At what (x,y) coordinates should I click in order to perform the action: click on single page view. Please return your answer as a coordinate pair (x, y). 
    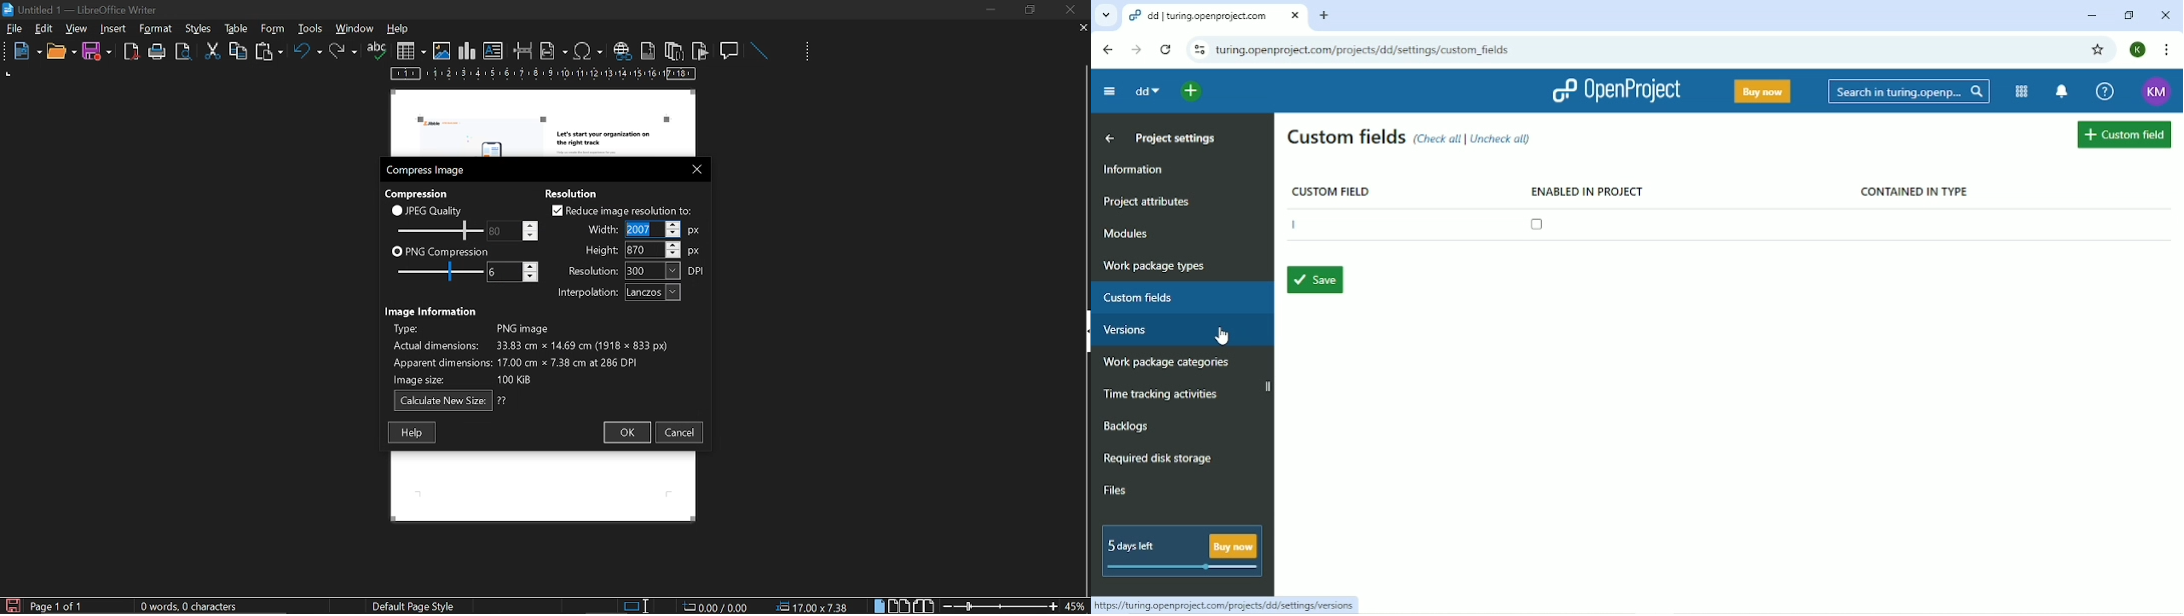
    Looking at the image, I should click on (882, 605).